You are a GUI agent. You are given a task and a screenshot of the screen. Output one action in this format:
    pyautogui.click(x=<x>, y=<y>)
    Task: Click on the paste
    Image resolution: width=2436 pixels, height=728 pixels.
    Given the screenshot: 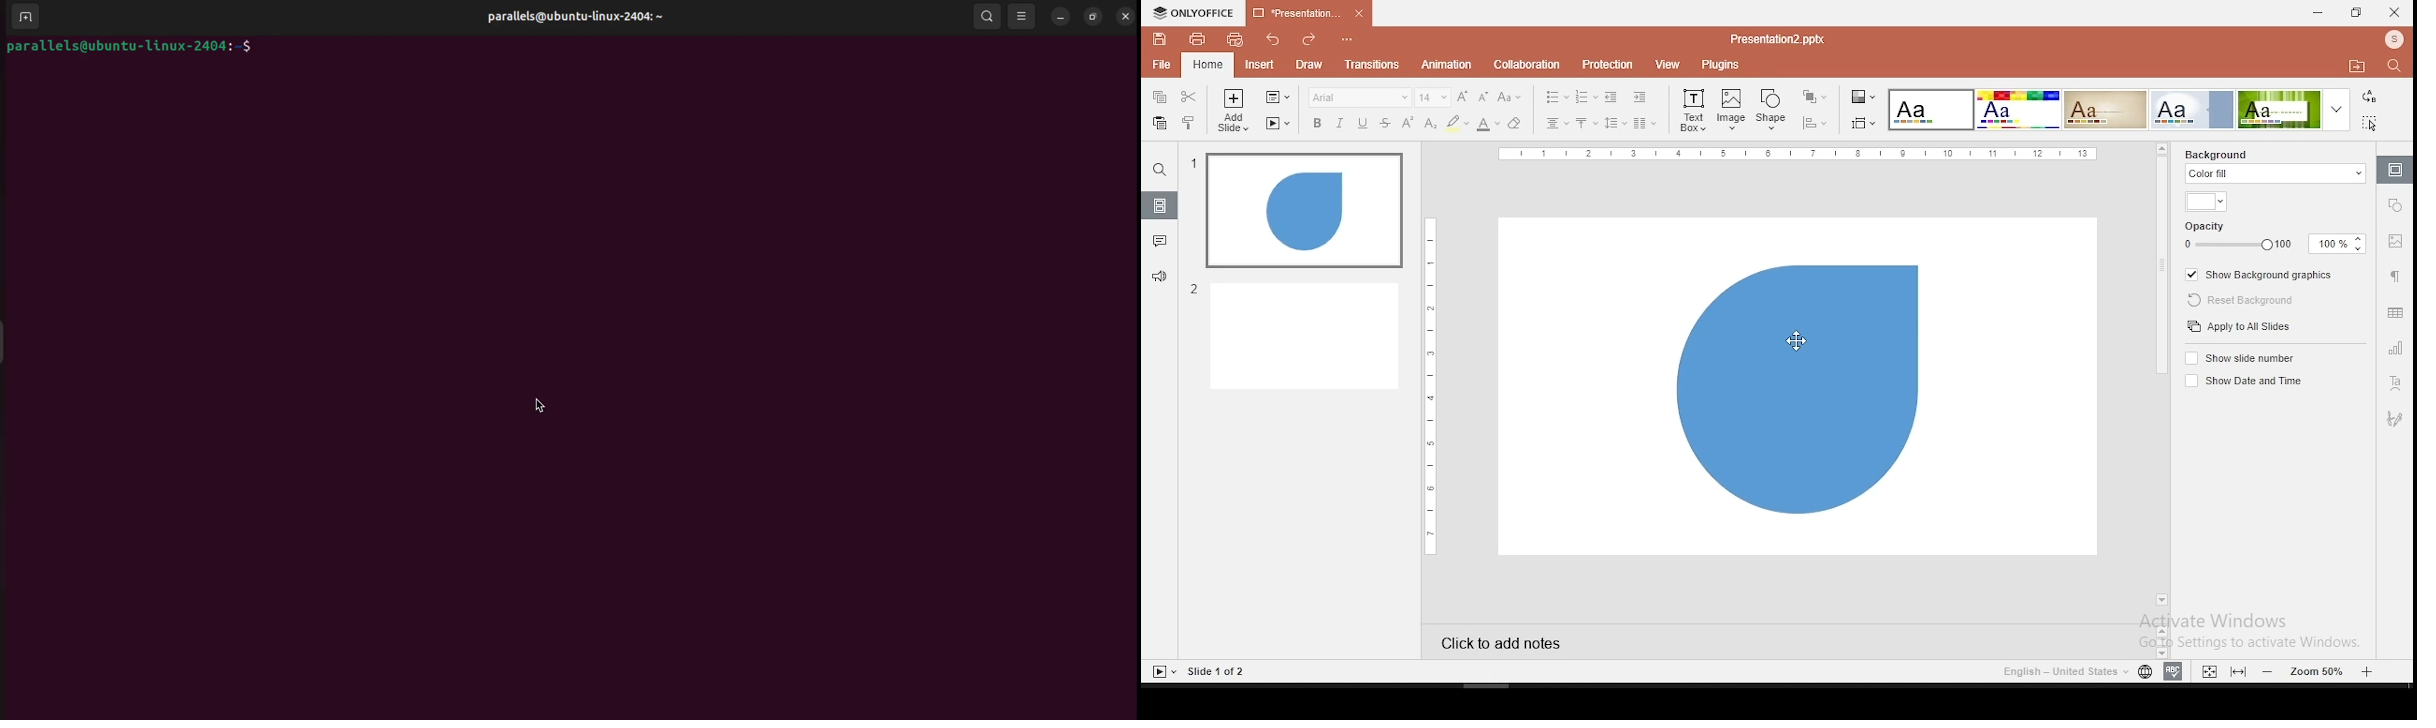 What is the action you would take?
    pyautogui.click(x=1161, y=122)
    